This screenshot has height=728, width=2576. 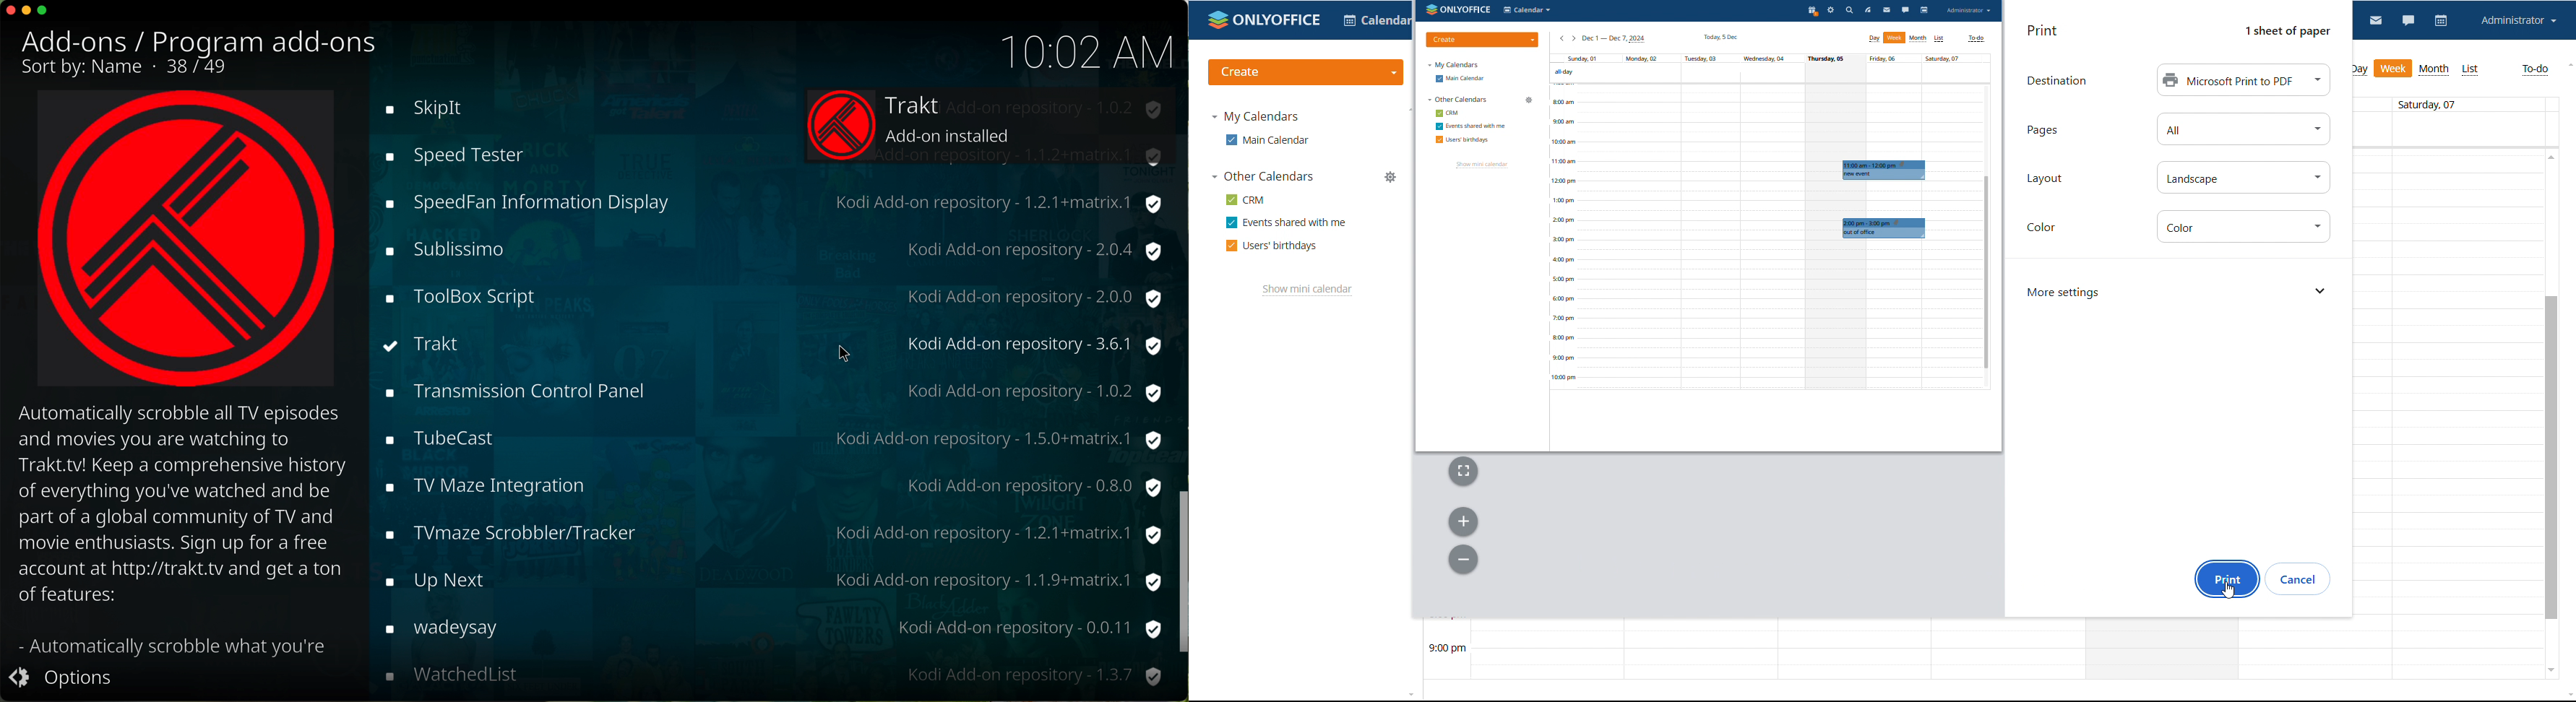 What do you see at coordinates (1181, 616) in the screenshot?
I see `mouse up` at bounding box center [1181, 616].